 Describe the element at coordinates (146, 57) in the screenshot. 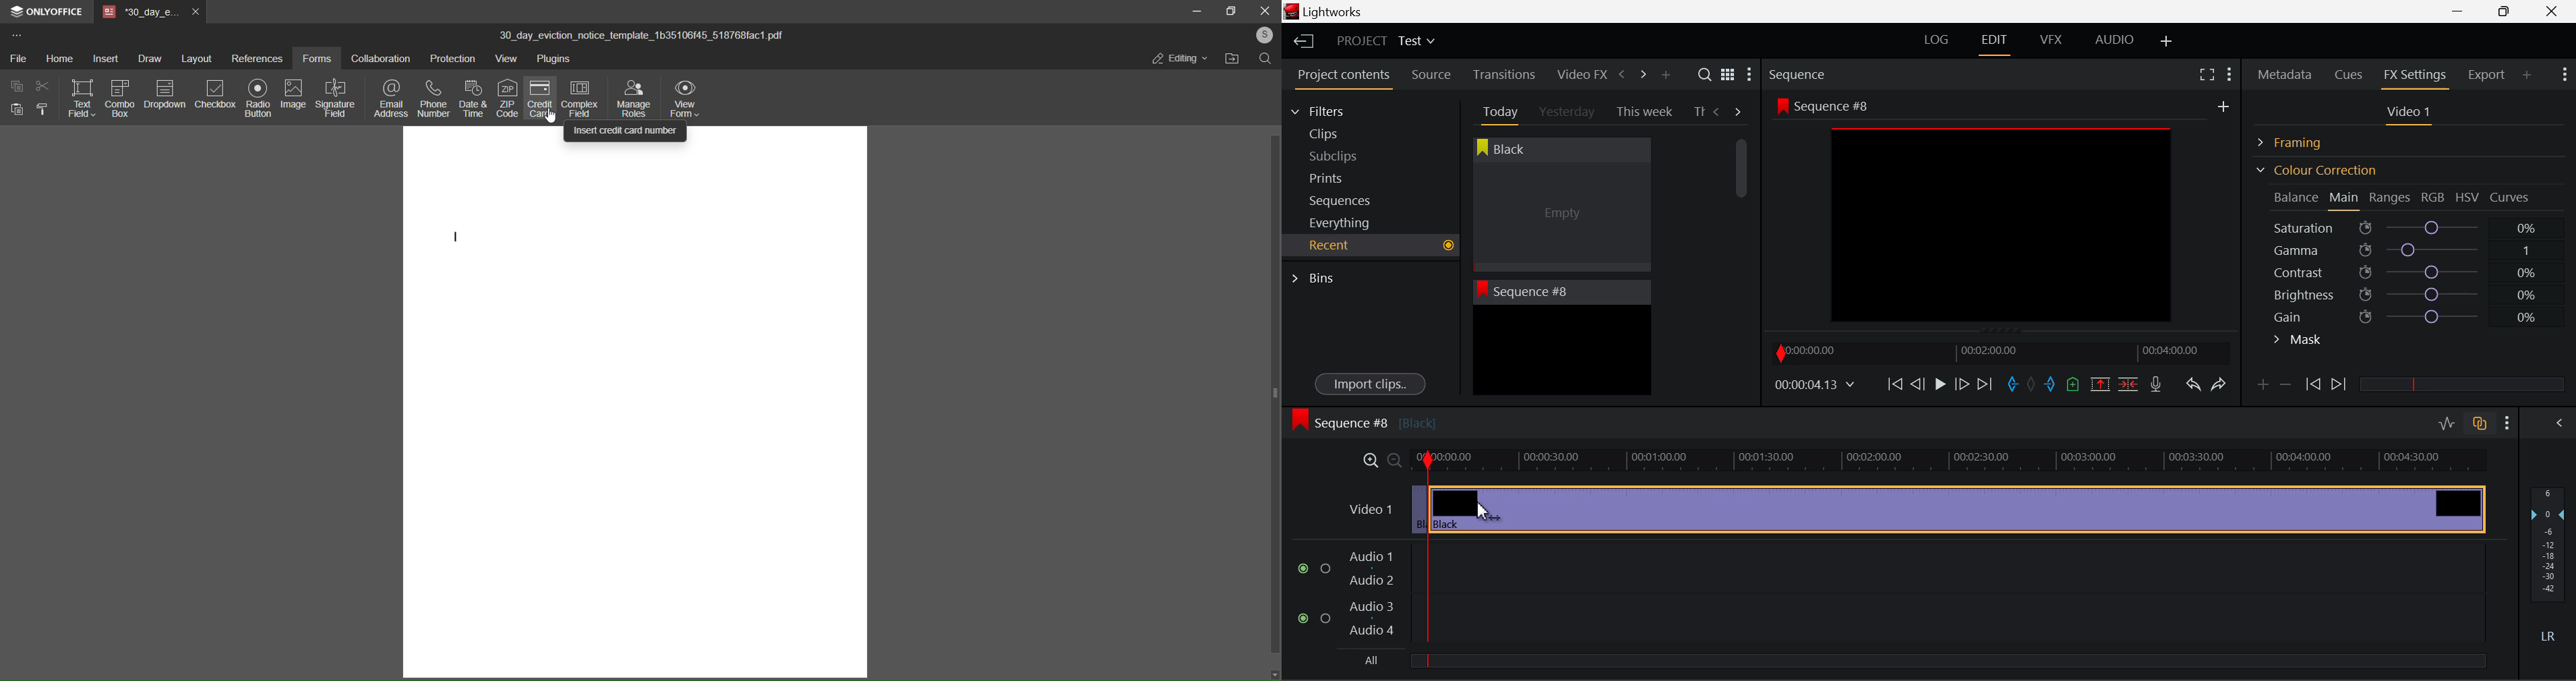

I see `draw` at that location.